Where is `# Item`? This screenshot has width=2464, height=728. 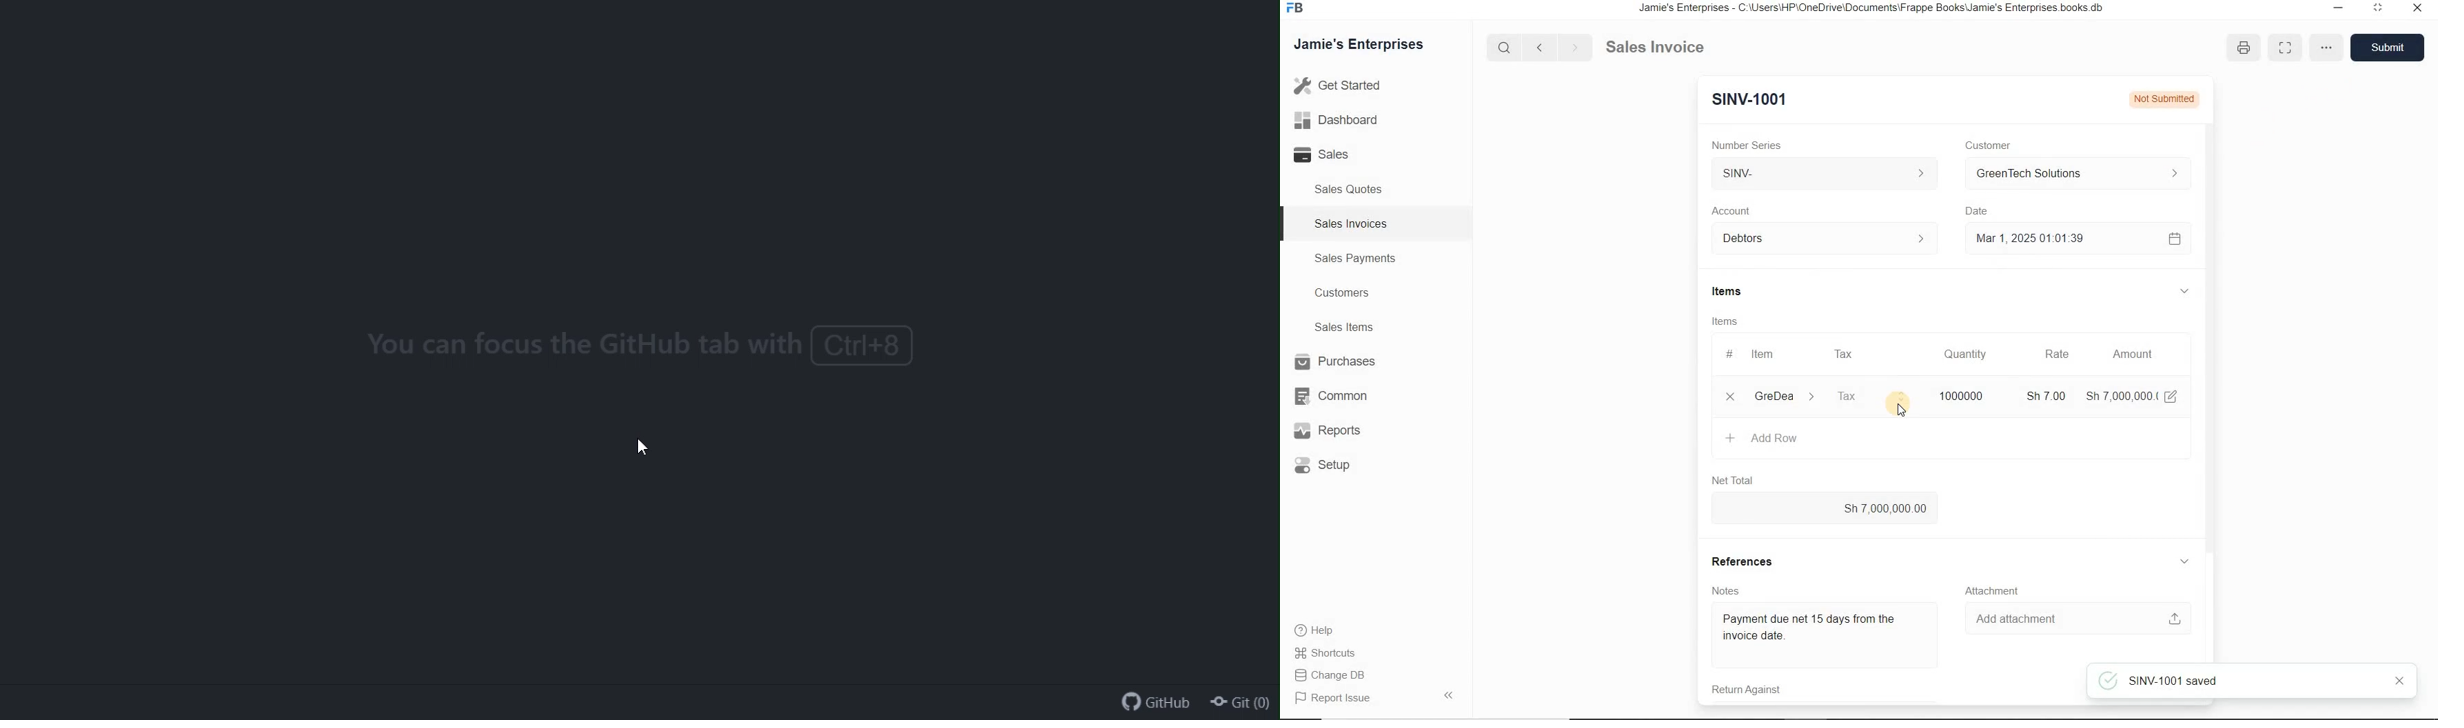
# Item is located at coordinates (1759, 356).